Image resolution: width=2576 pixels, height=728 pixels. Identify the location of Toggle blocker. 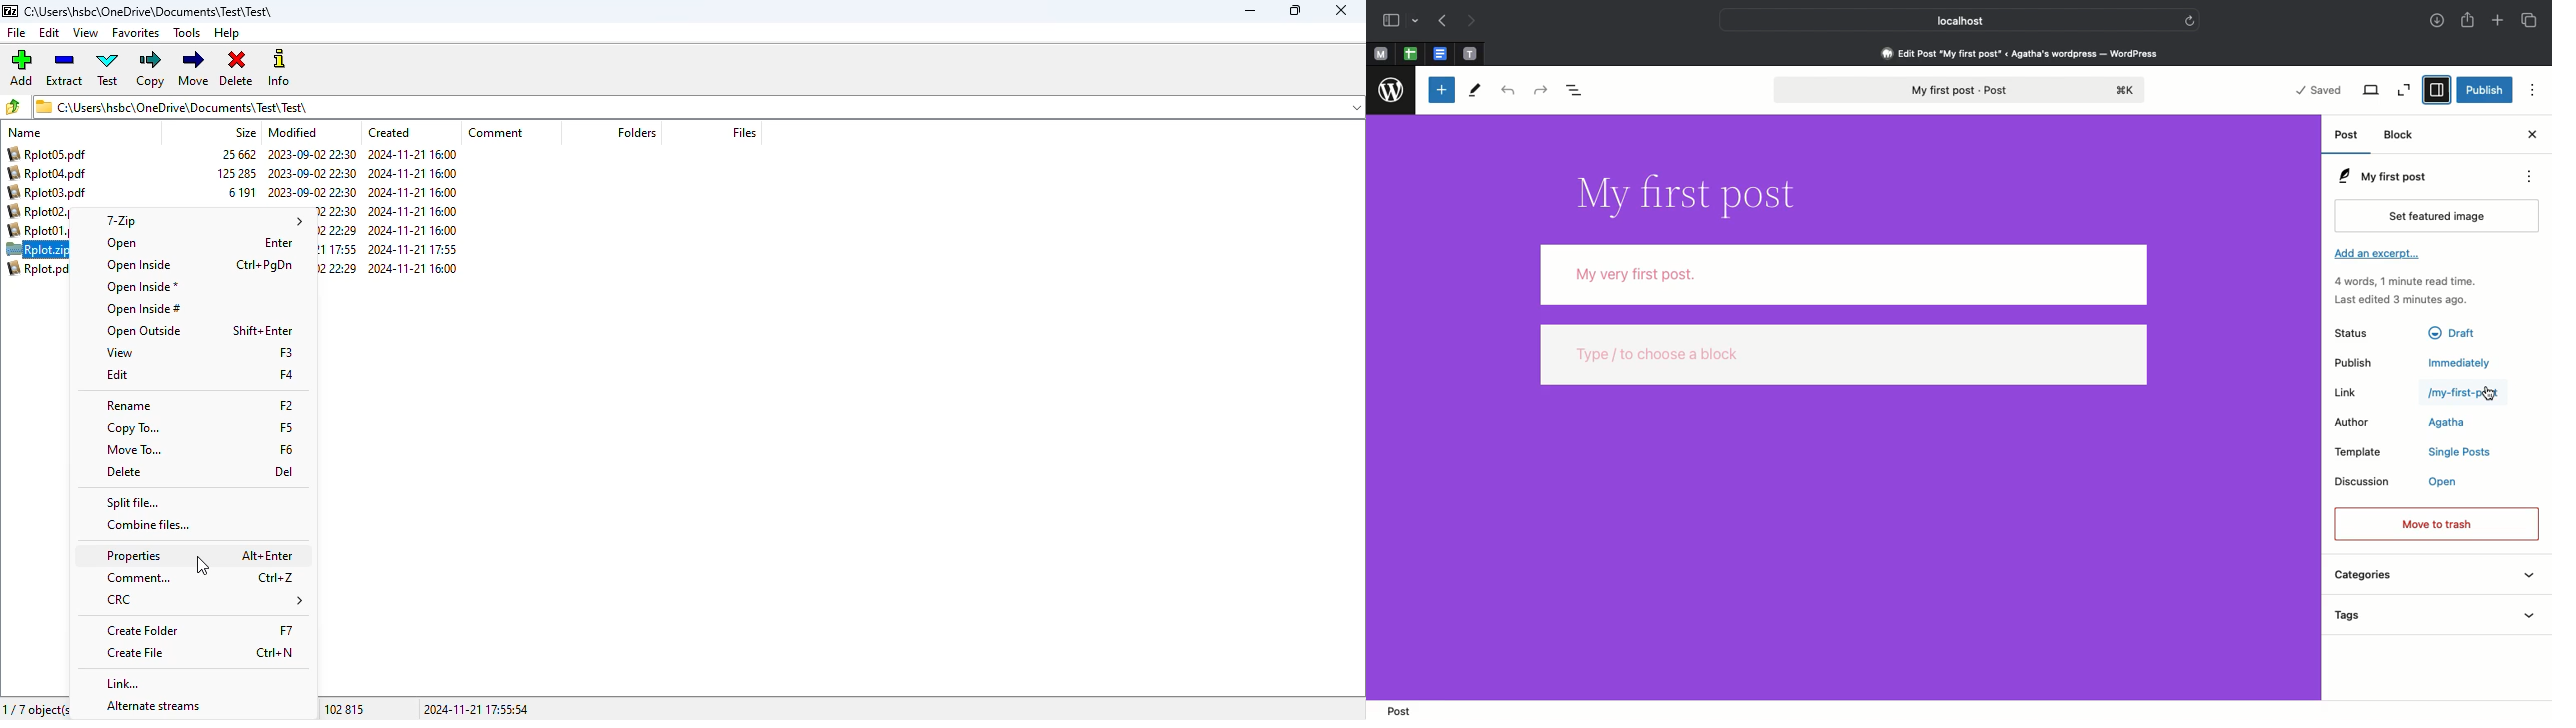
(1442, 89).